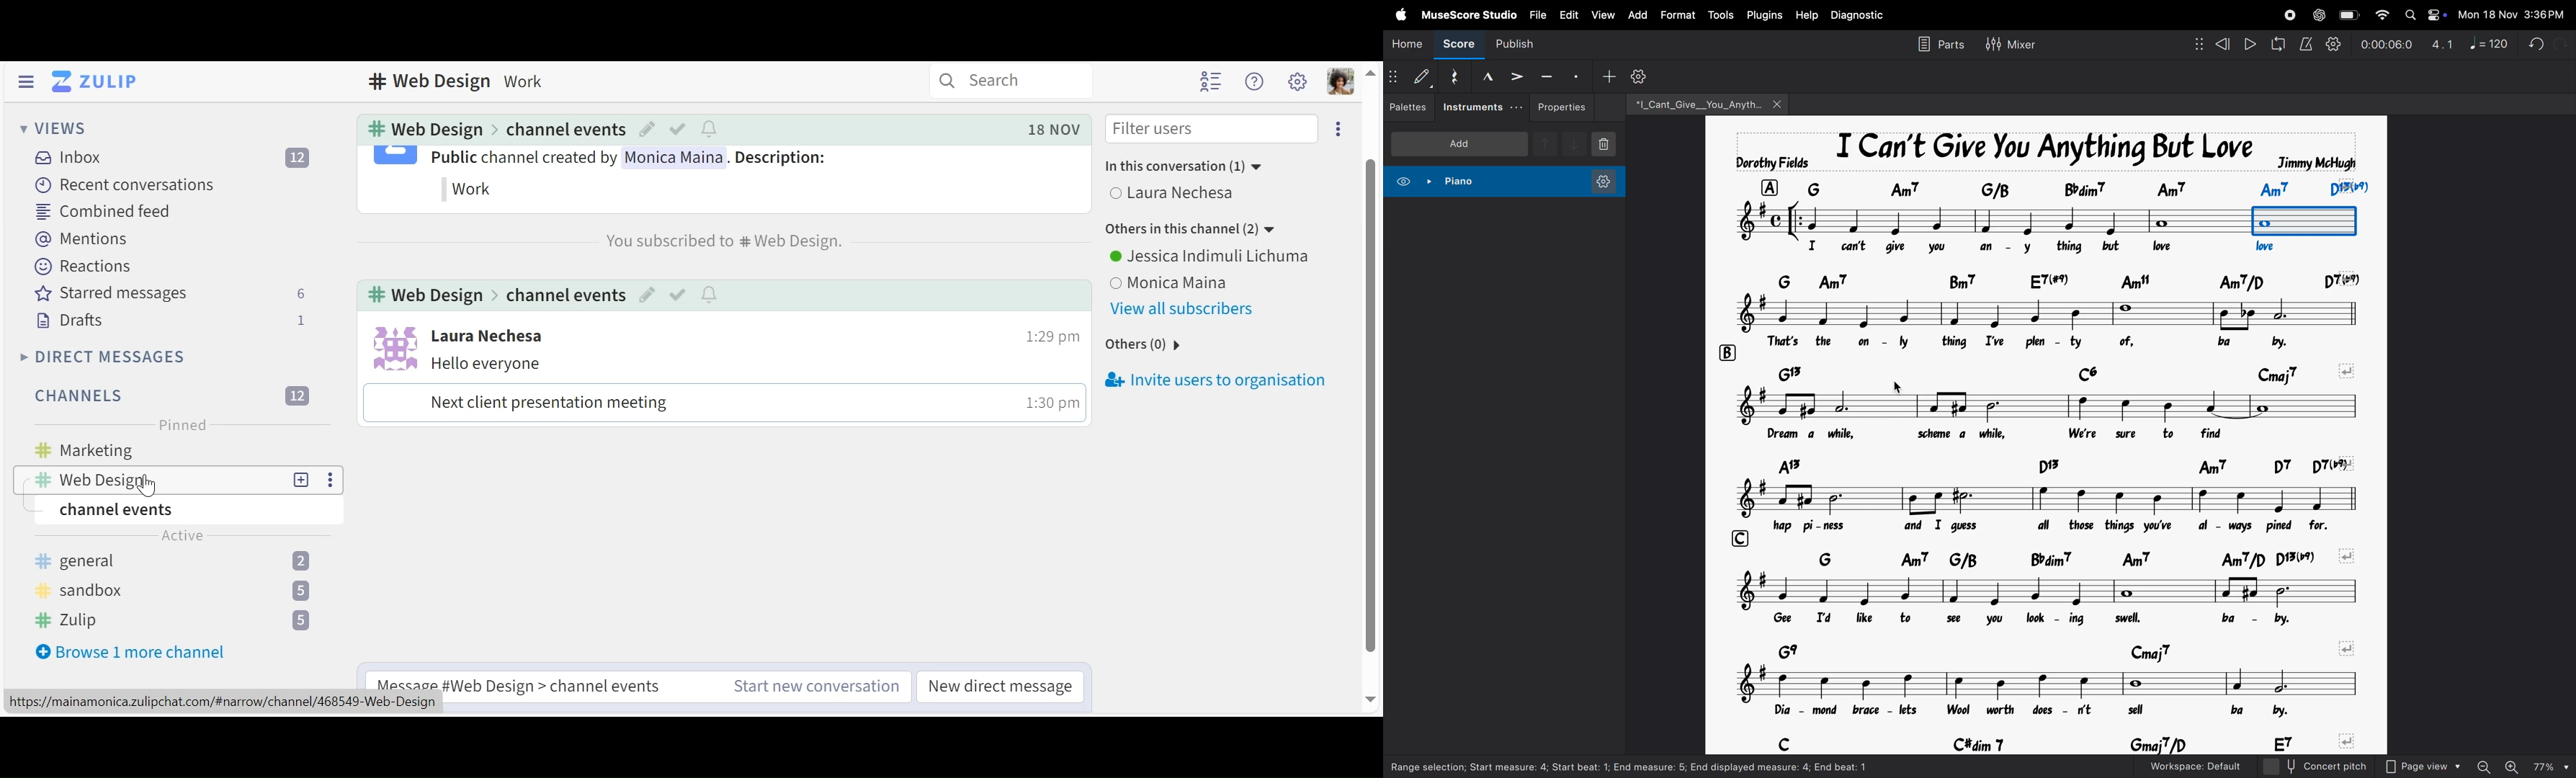 The width and height of the screenshot is (2576, 784). Describe the element at coordinates (710, 293) in the screenshot. I see `Configure notifications` at that location.